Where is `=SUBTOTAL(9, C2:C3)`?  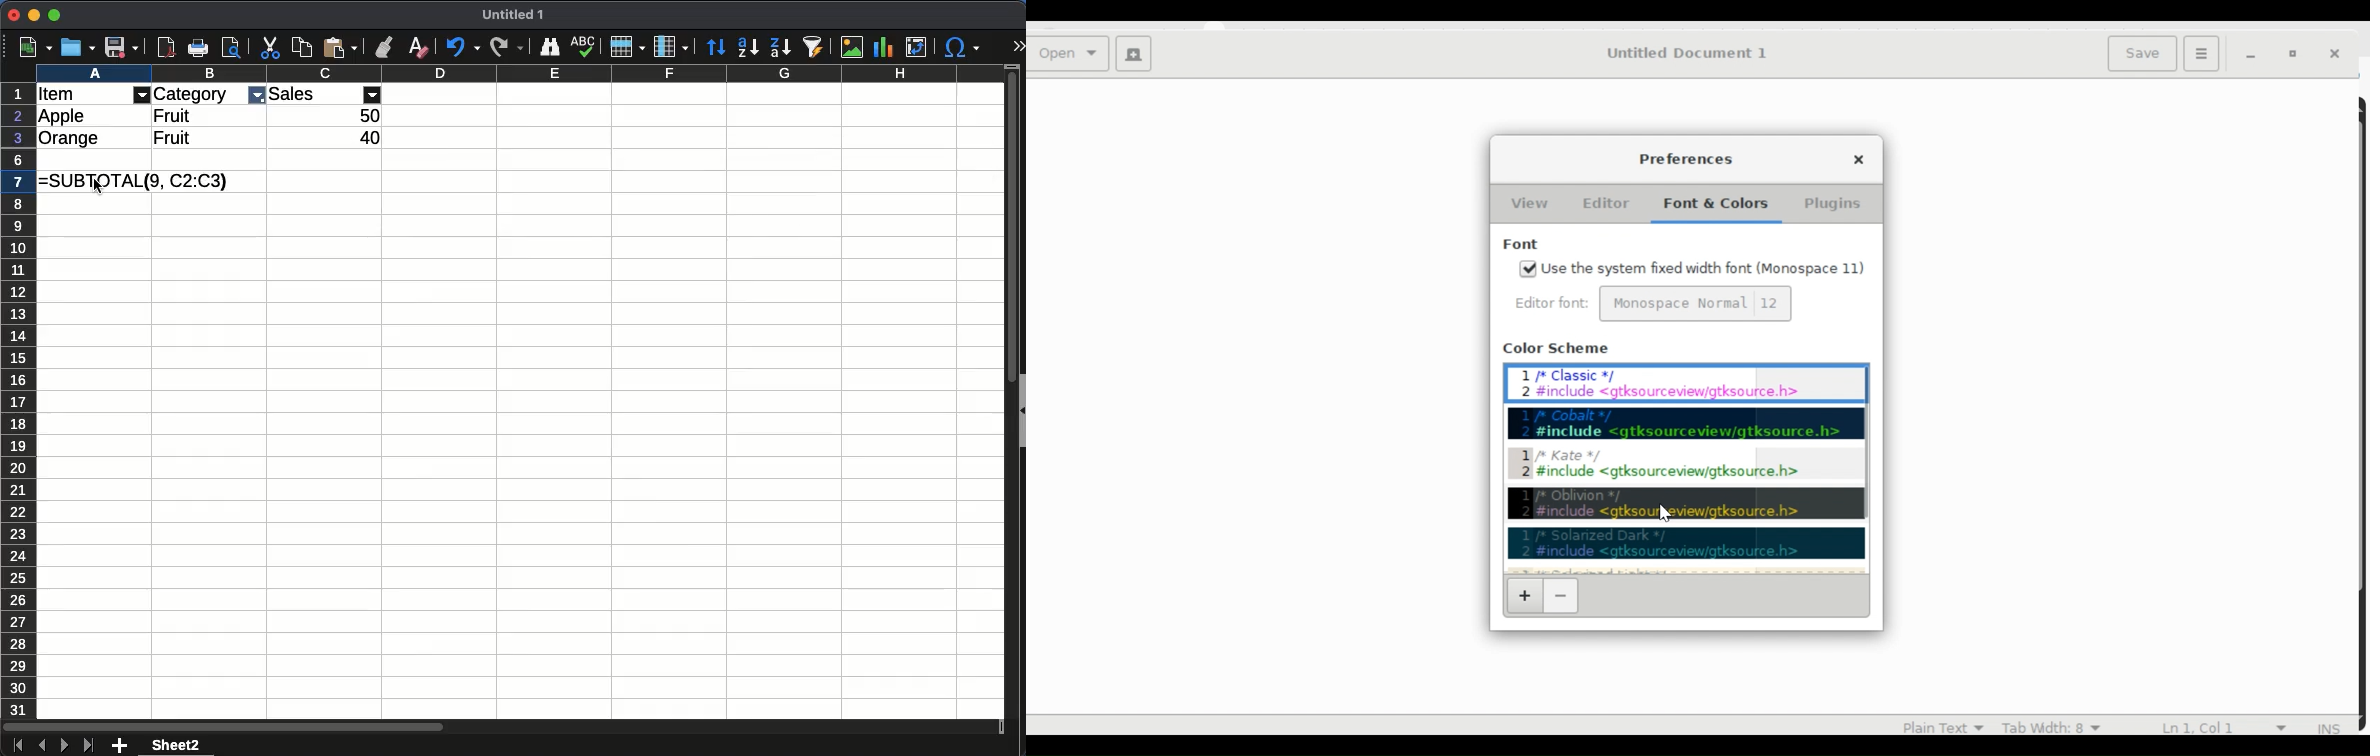 =SUBTOTAL(9, C2:C3) is located at coordinates (134, 180).